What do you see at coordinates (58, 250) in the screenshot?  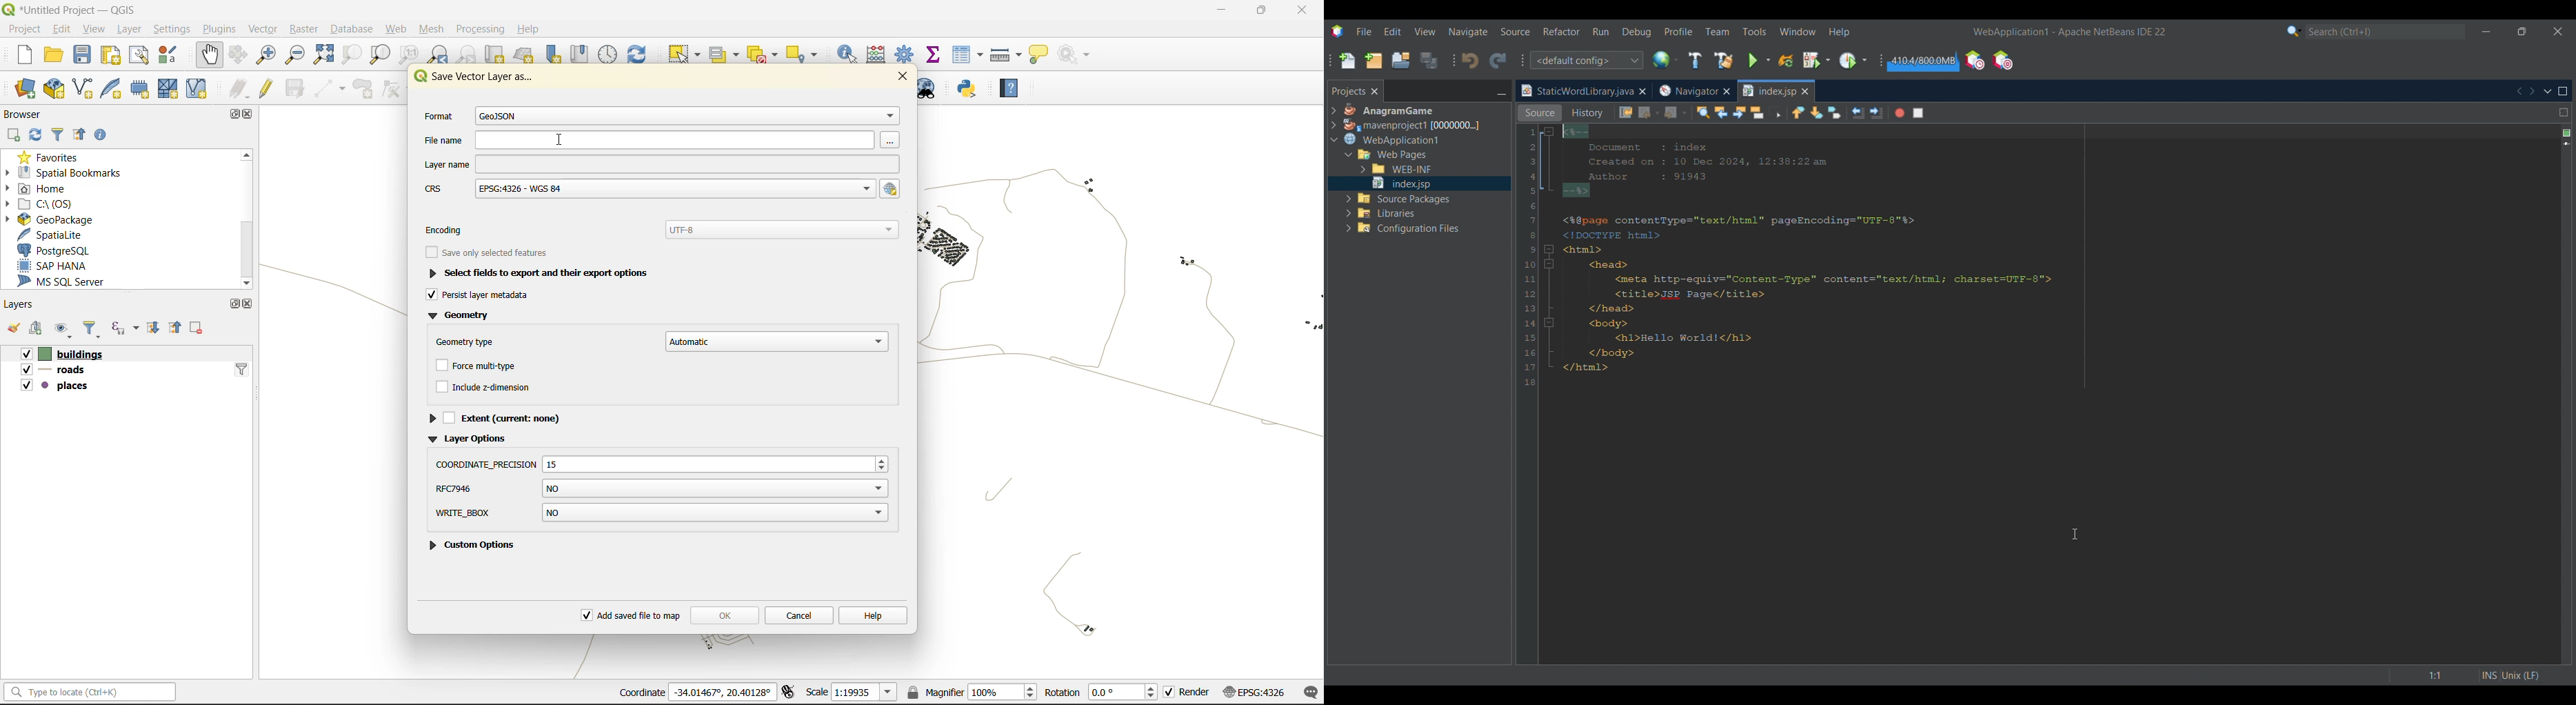 I see `postgresql` at bounding box center [58, 250].